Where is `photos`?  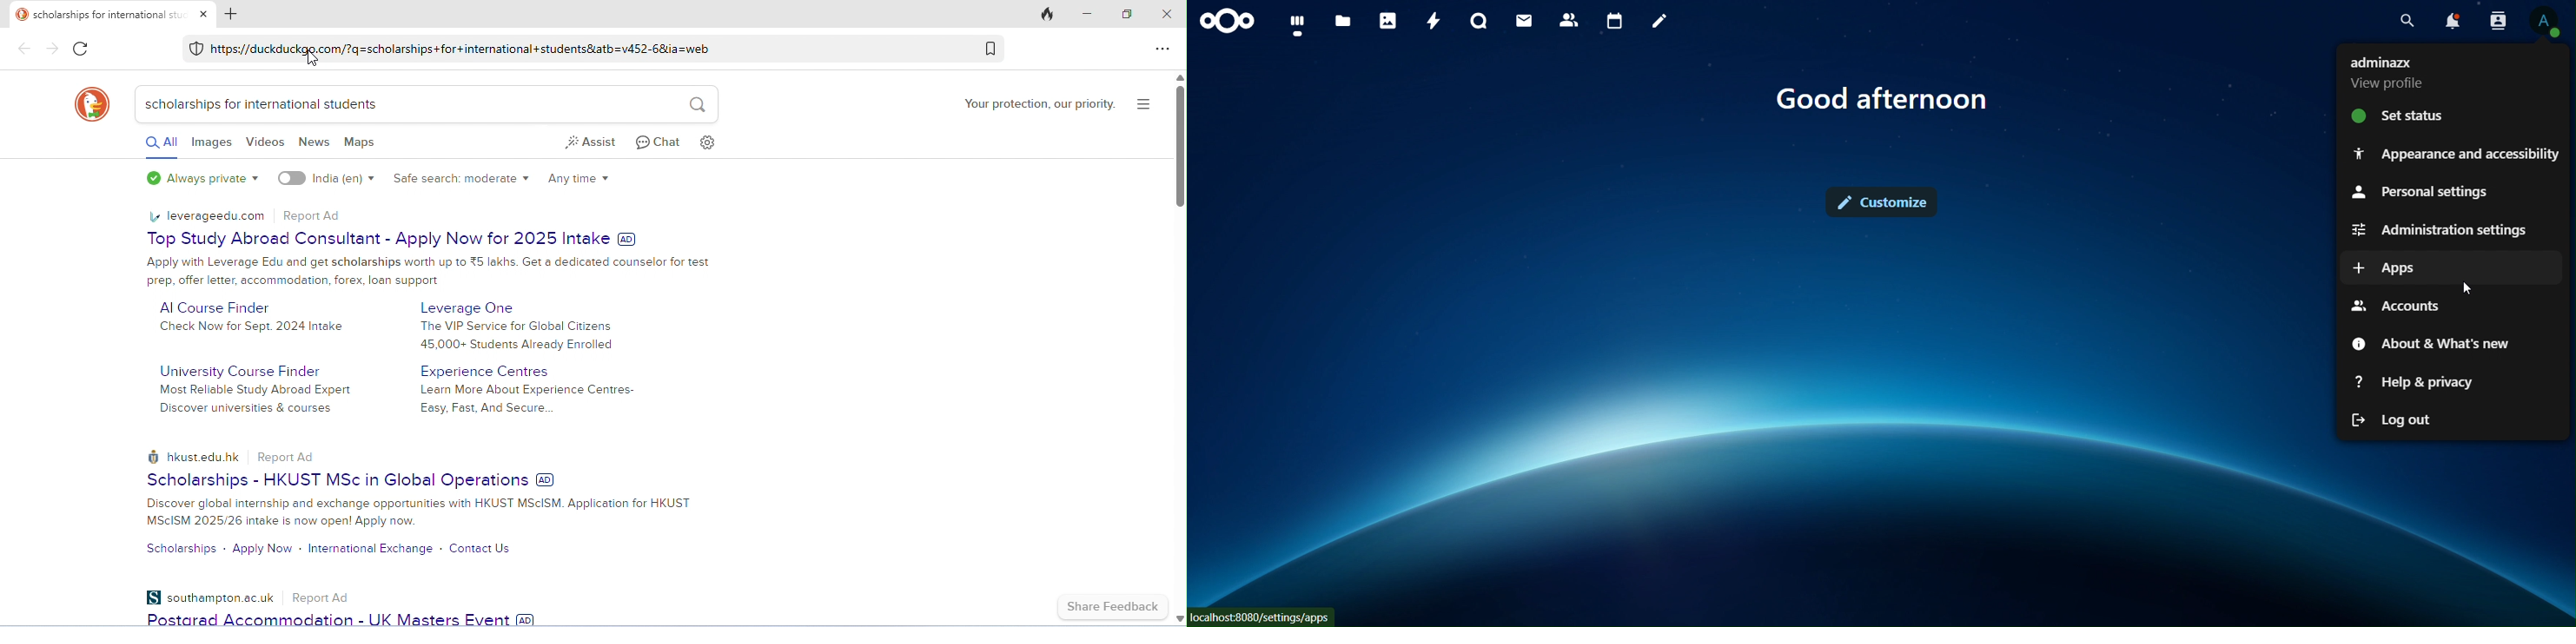
photos is located at coordinates (1387, 20).